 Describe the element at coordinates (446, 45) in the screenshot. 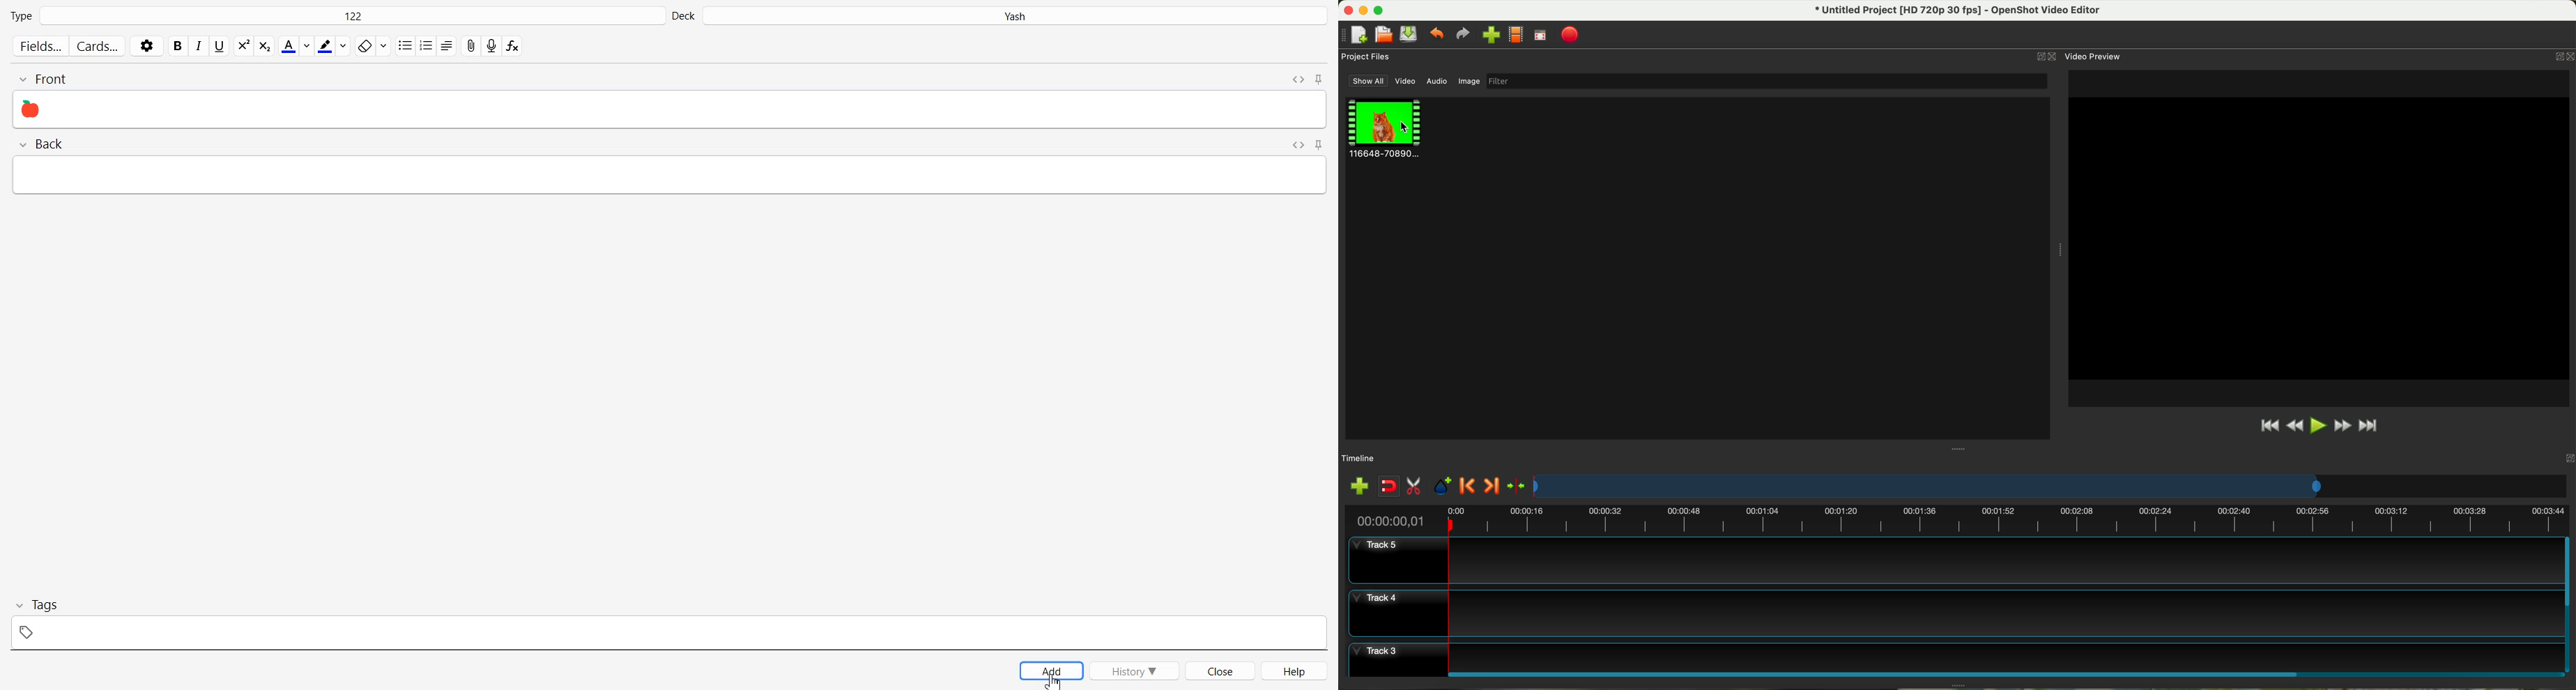

I see `Alignment` at that location.